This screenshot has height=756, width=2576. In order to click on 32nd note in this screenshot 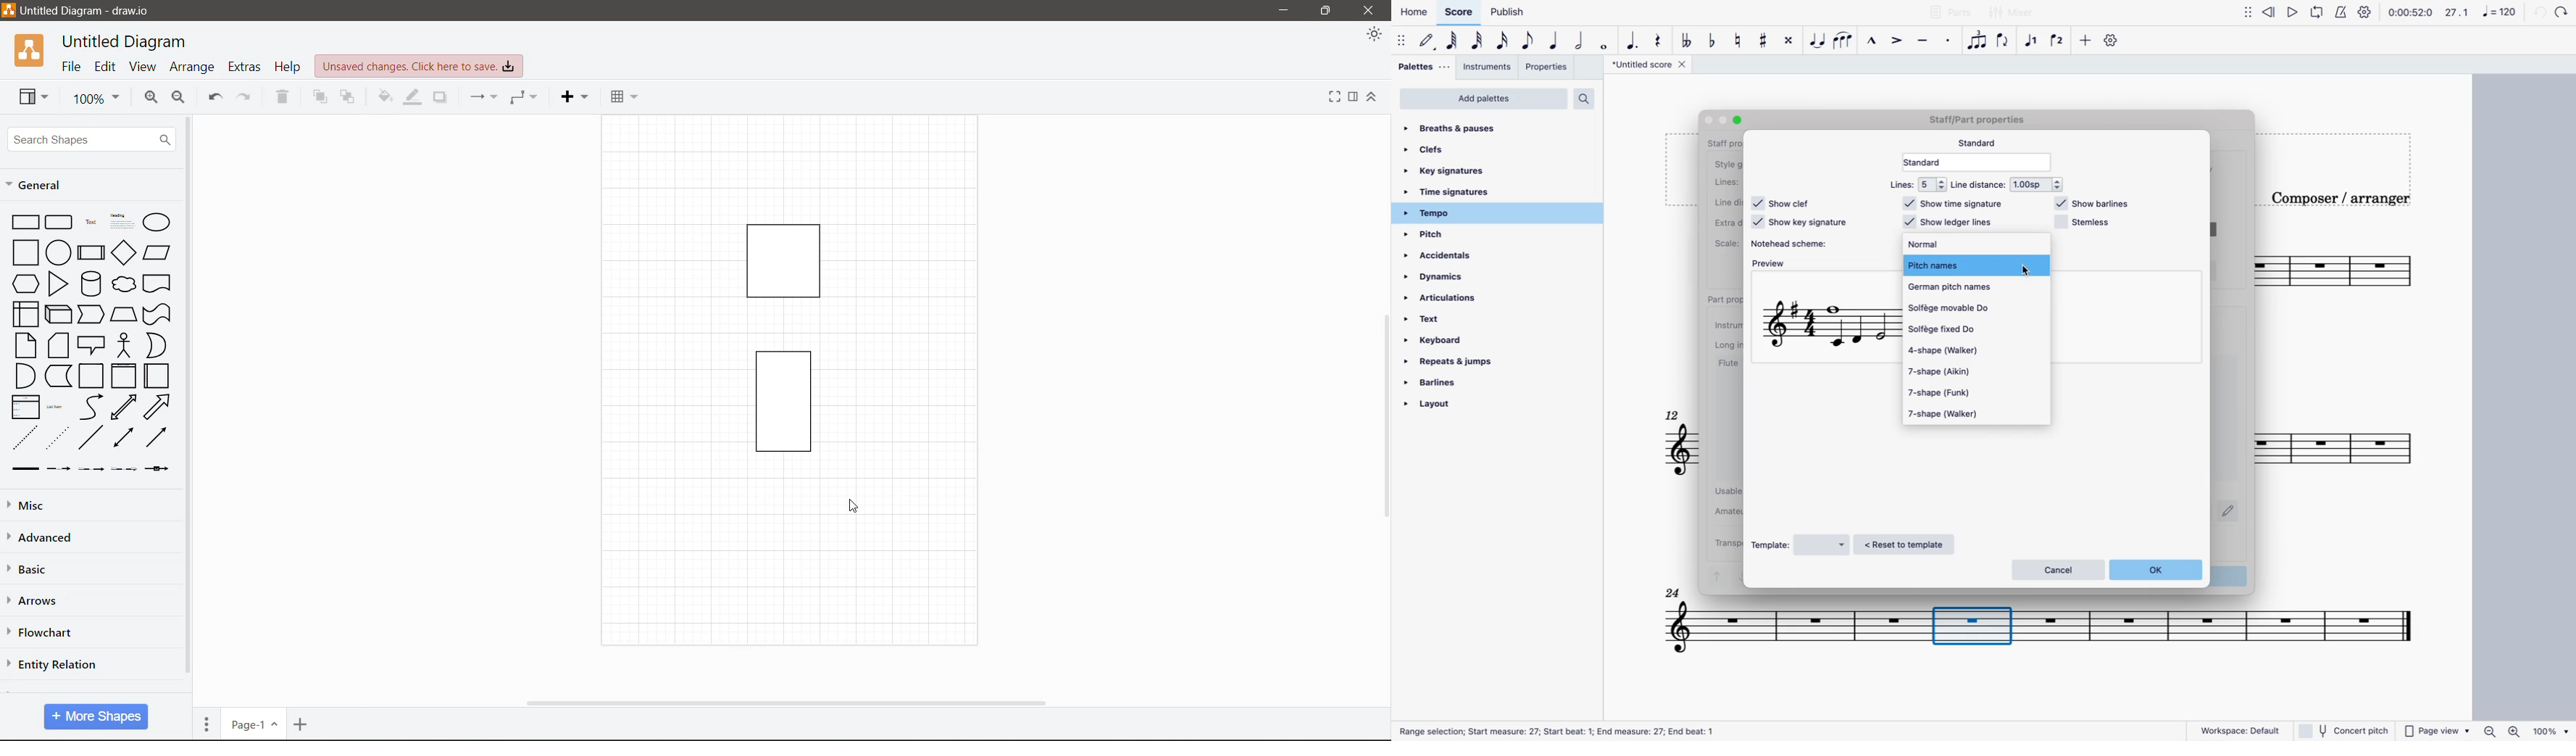, I will do `click(1478, 42)`.